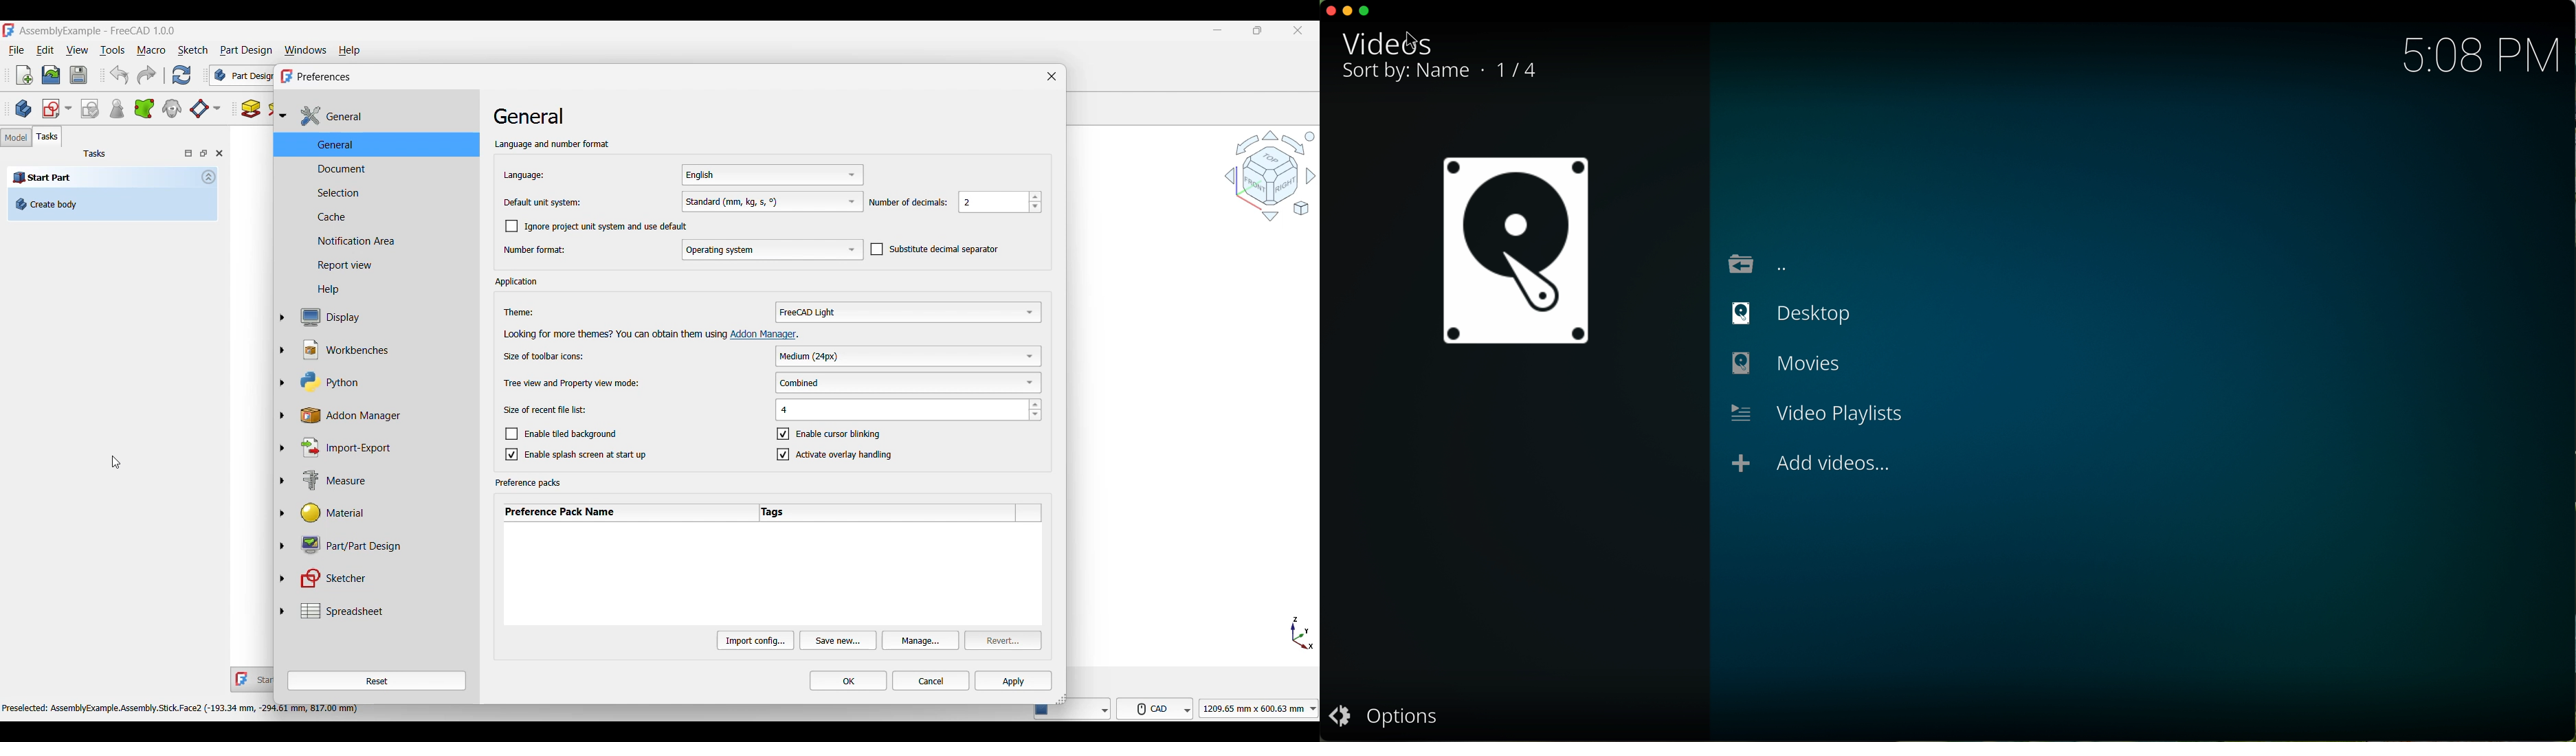 This screenshot has height=756, width=2576. I want to click on Section title, so click(529, 482).